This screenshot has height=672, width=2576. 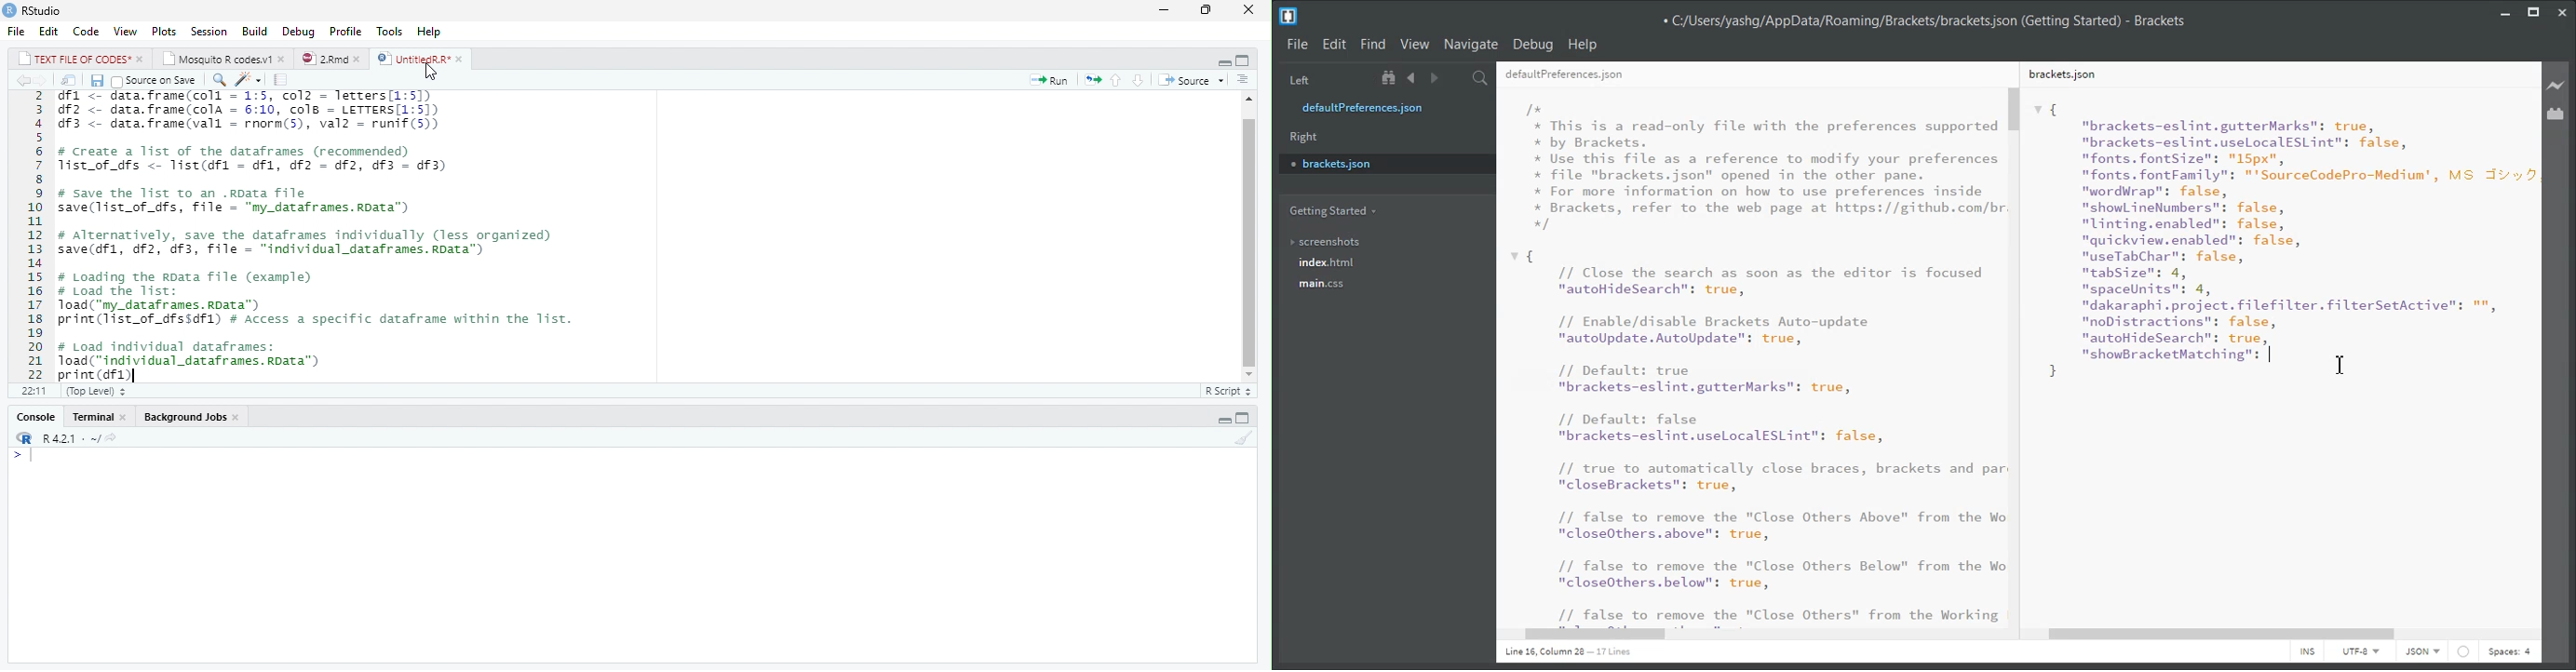 I want to click on R 4.2.1 - ~/, so click(x=62, y=437).